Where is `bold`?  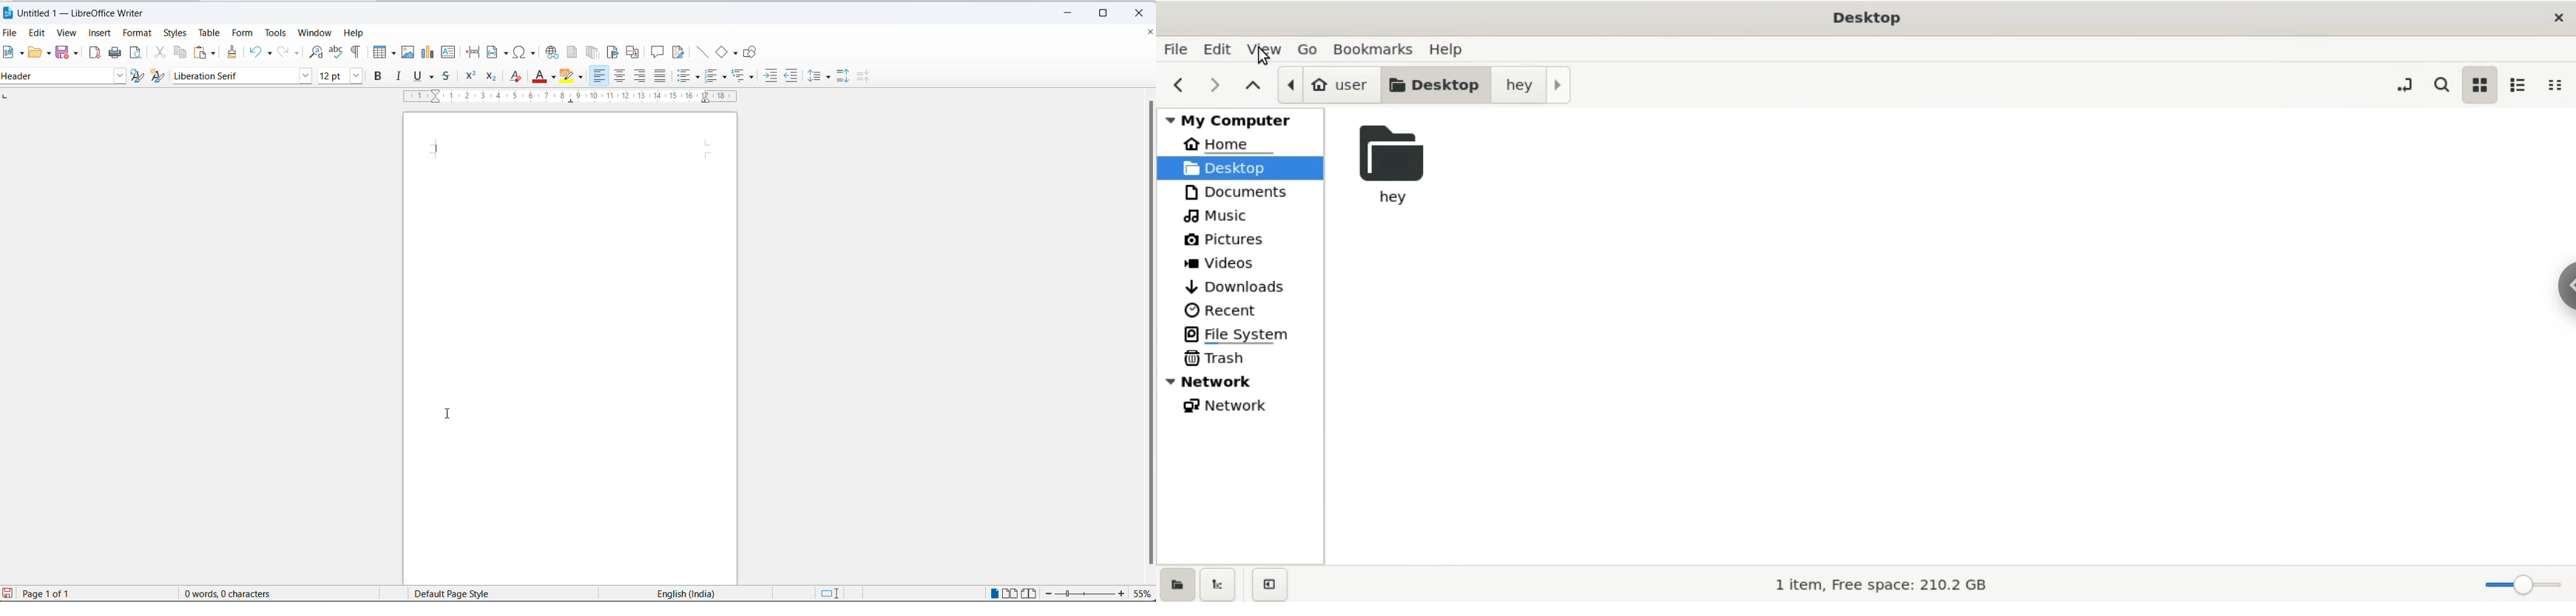
bold is located at coordinates (381, 76).